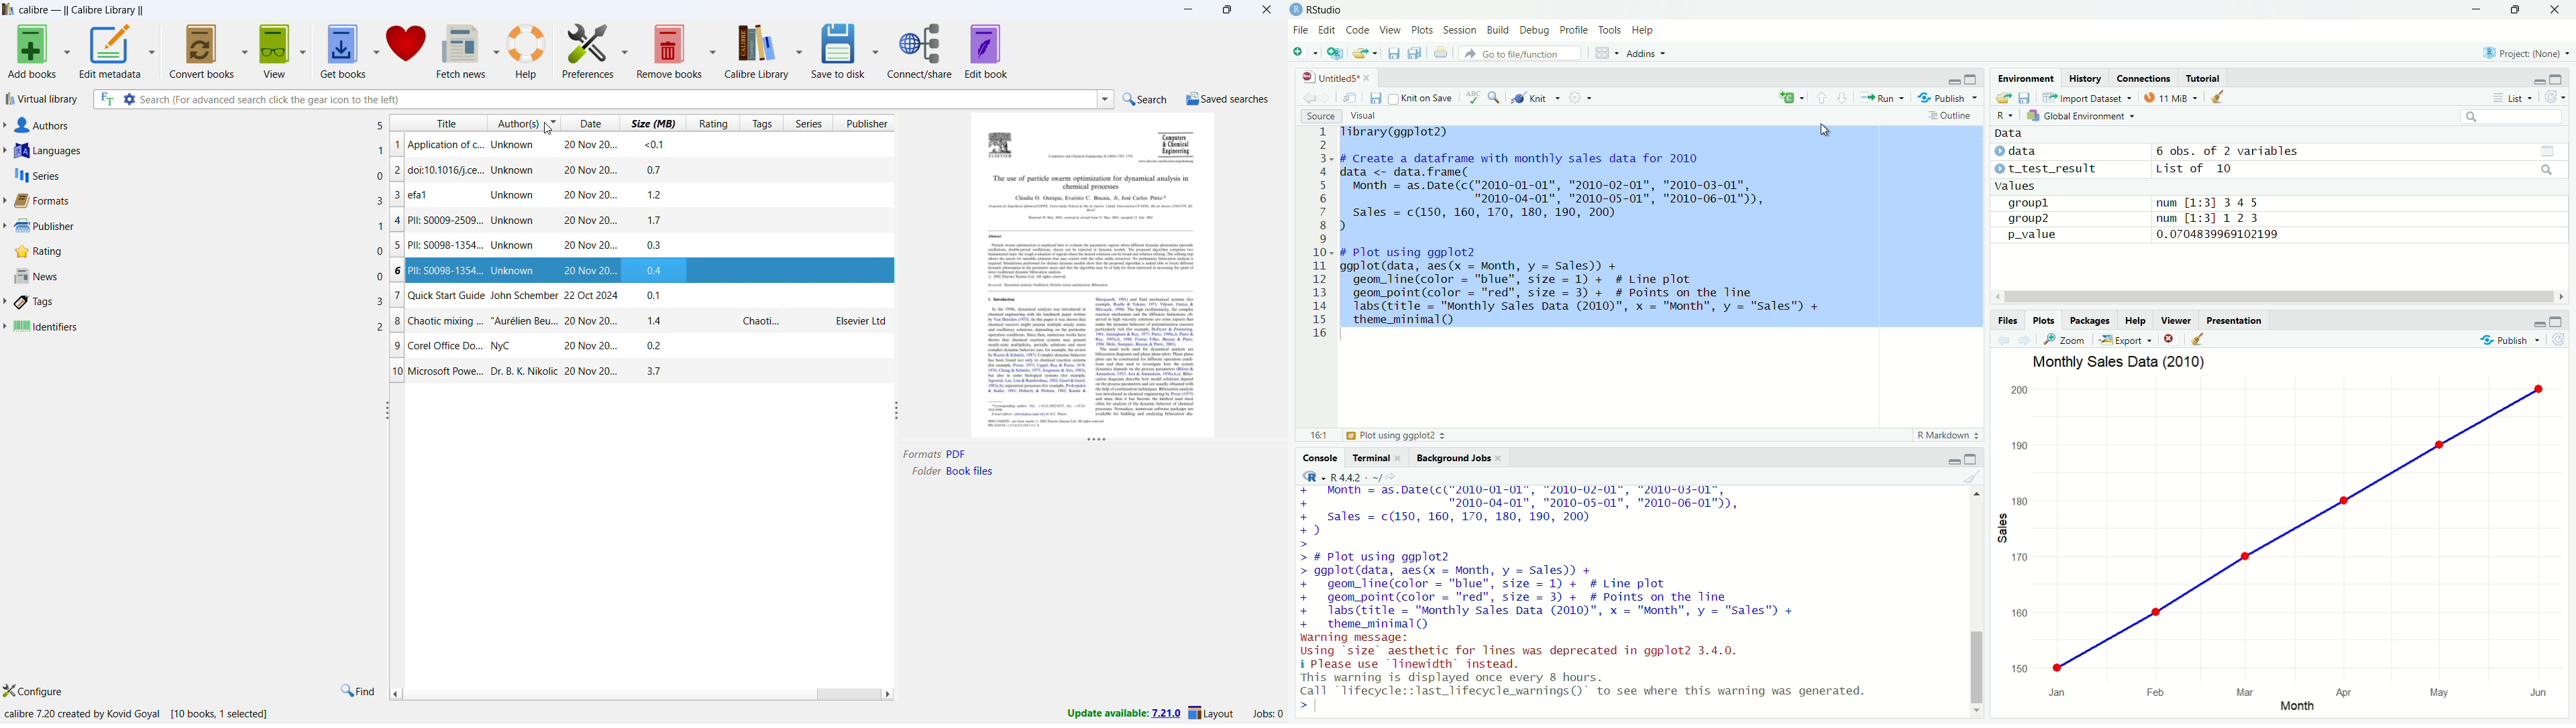 This screenshot has width=2576, height=728. I want to click on resize, so click(896, 409).